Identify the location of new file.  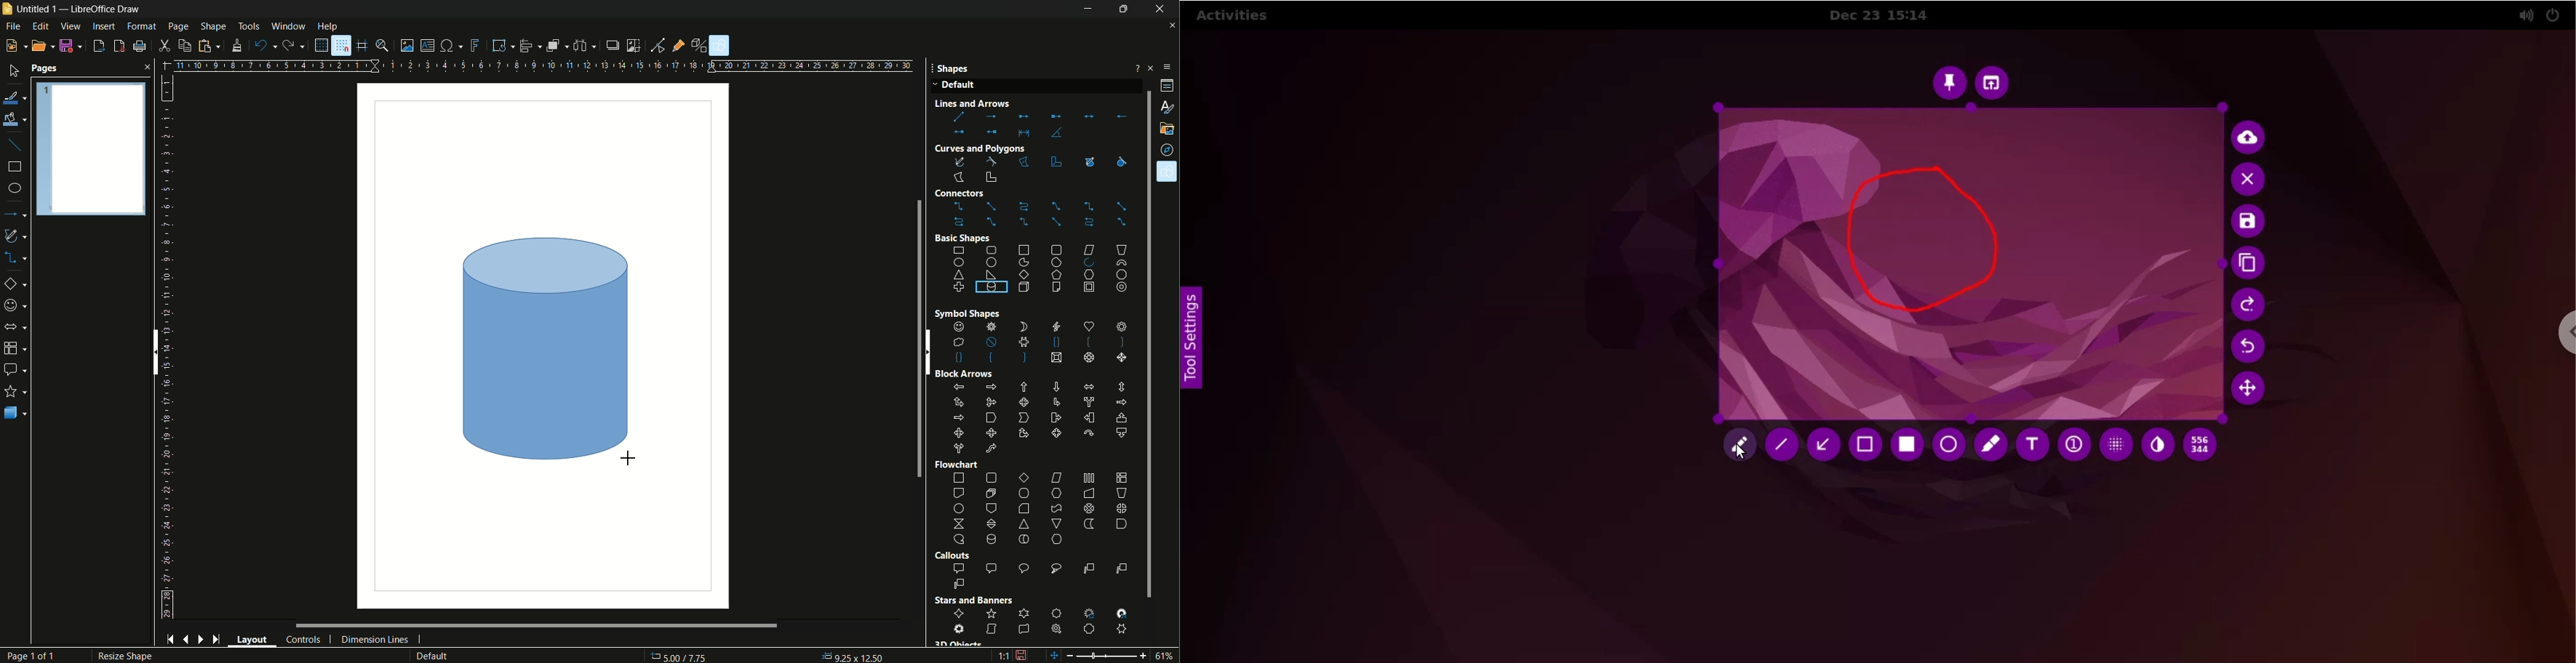
(15, 46).